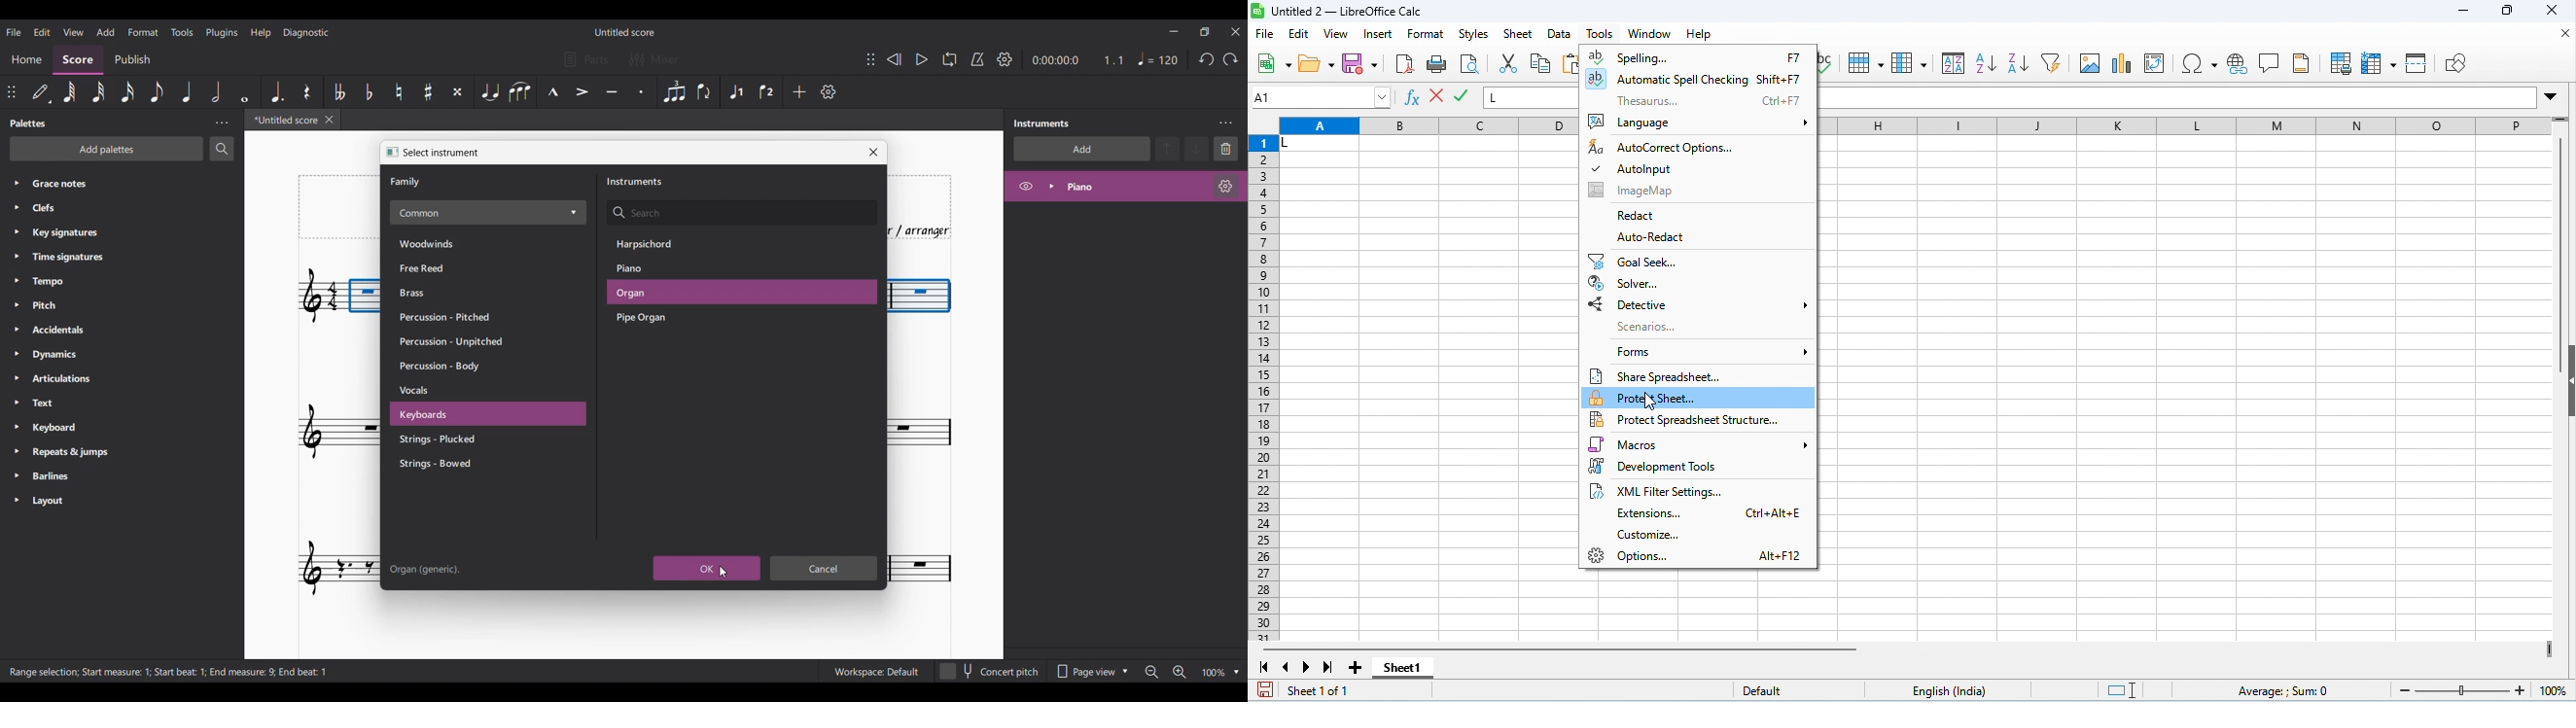 The height and width of the screenshot is (728, 2576). What do you see at coordinates (2343, 63) in the screenshot?
I see `define print preview` at bounding box center [2343, 63].